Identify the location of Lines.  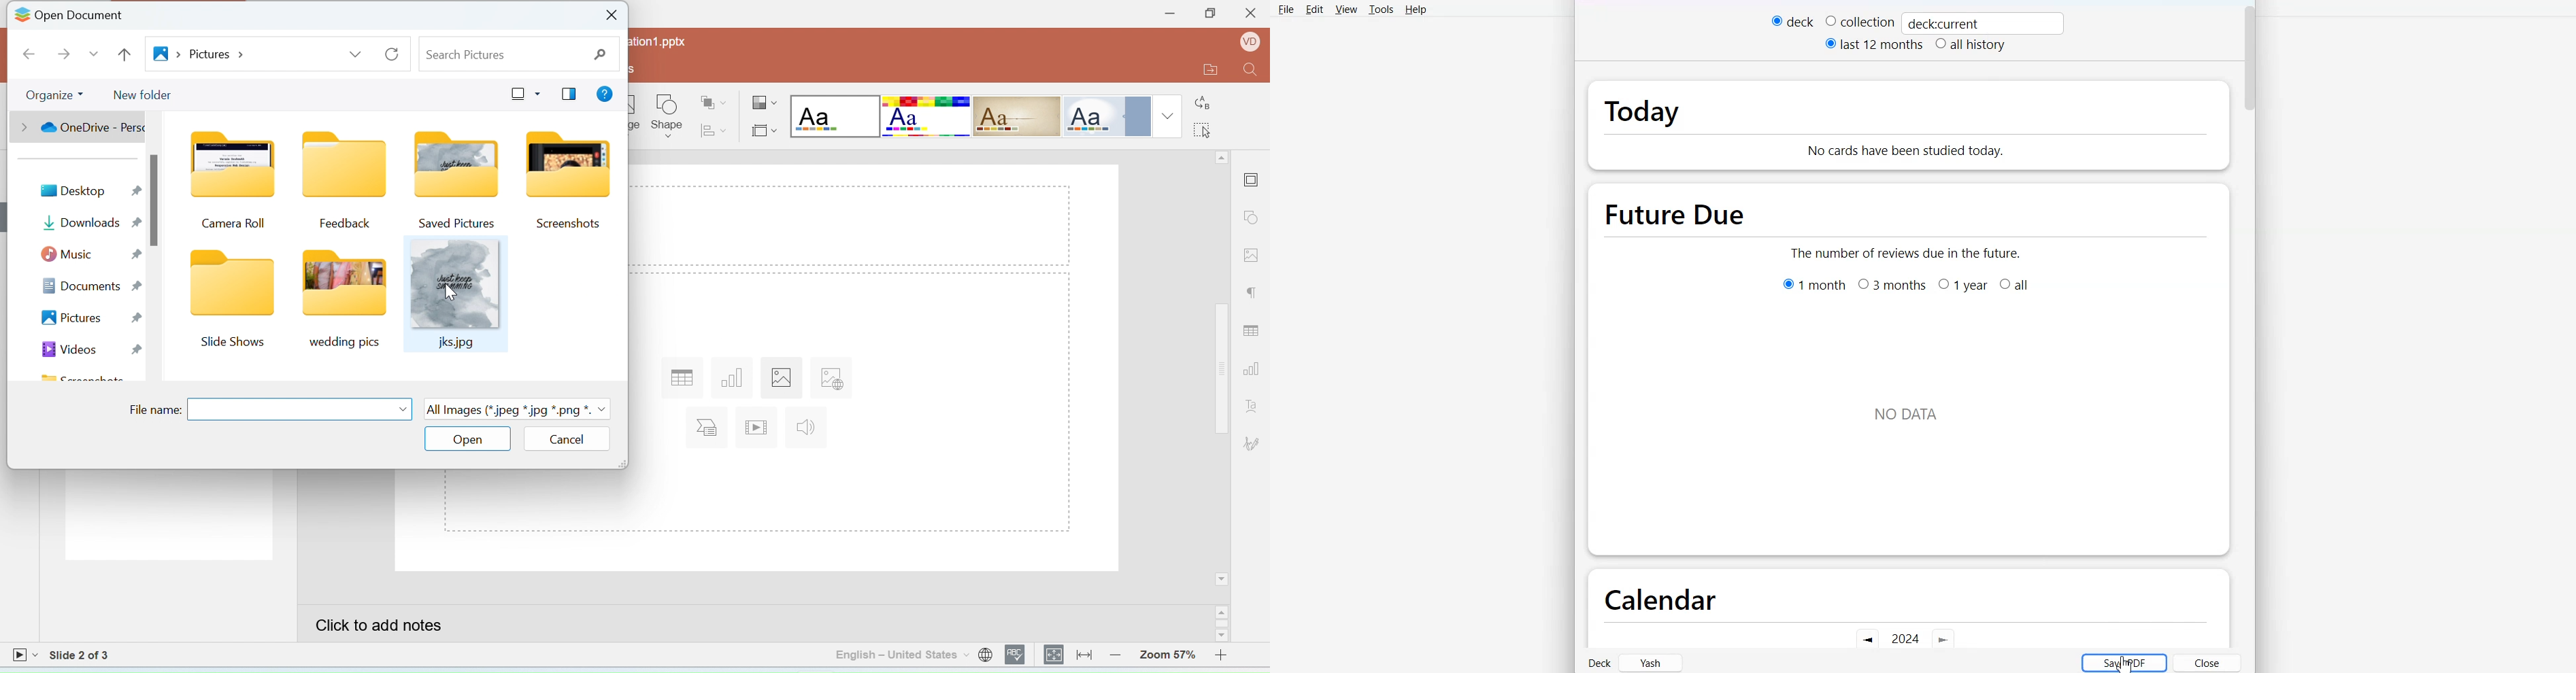
(1017, 117).